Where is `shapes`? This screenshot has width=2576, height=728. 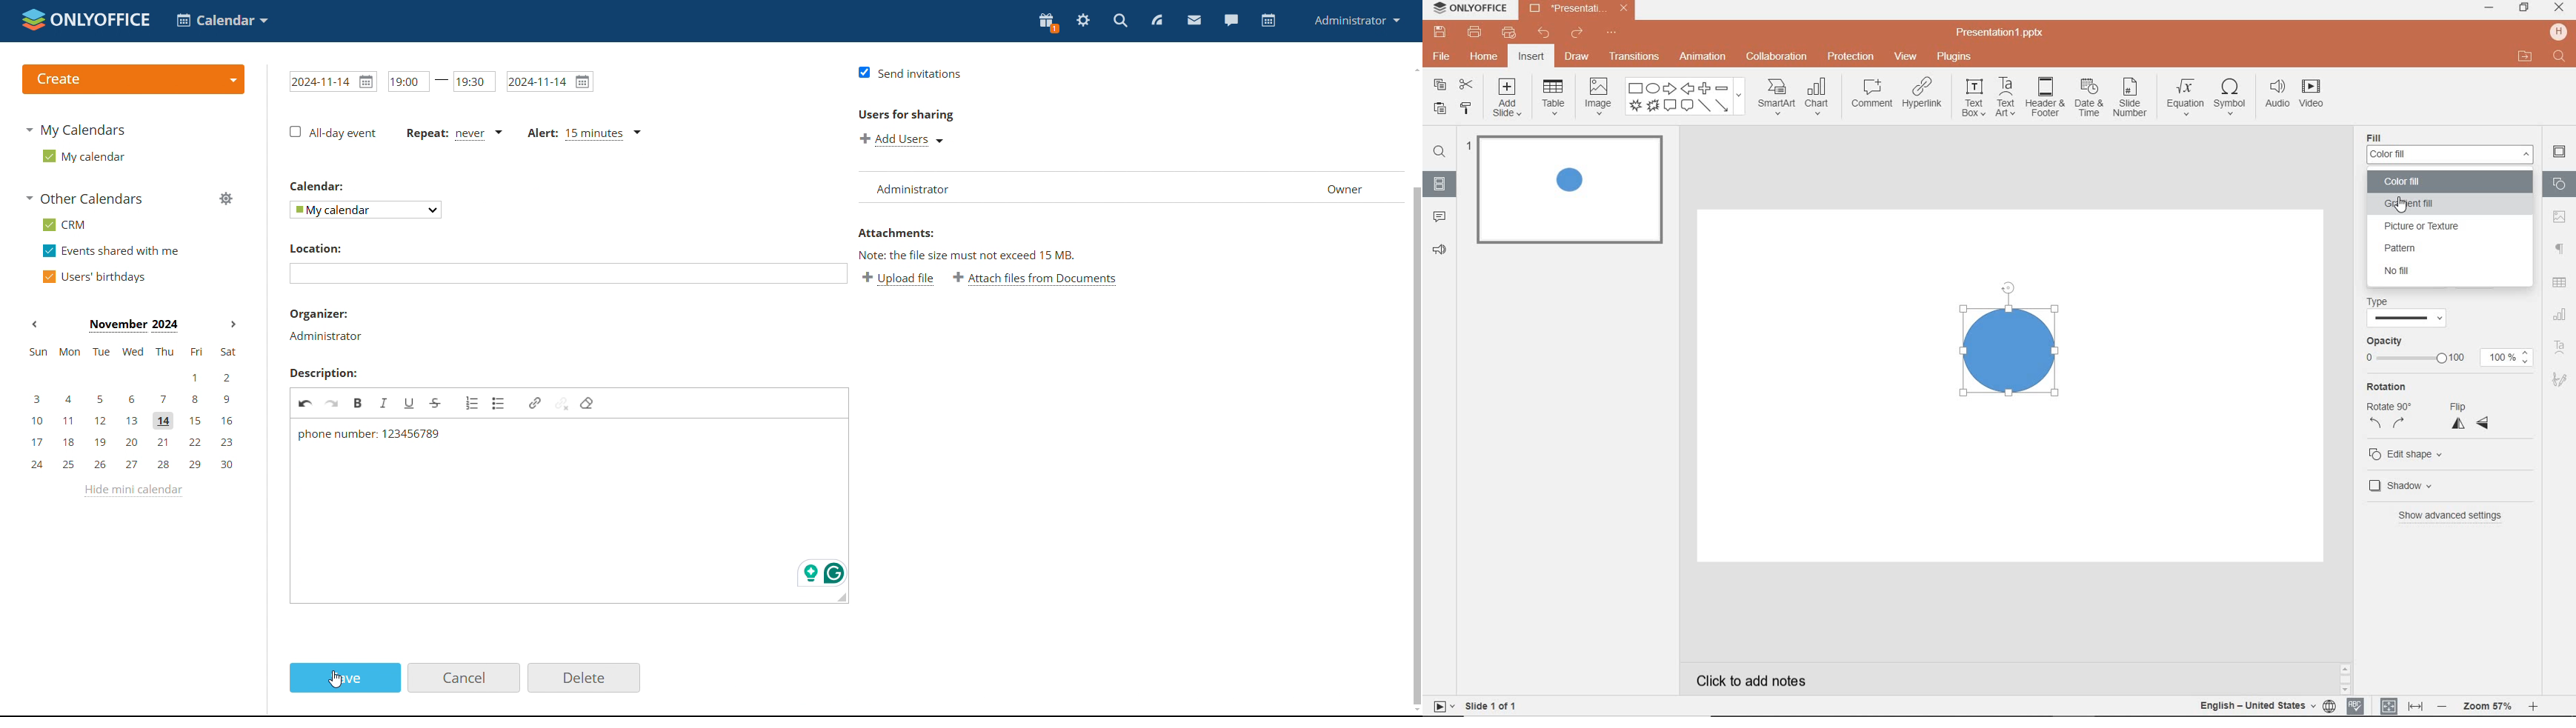
shapes is located at coordinates (2559, 183).